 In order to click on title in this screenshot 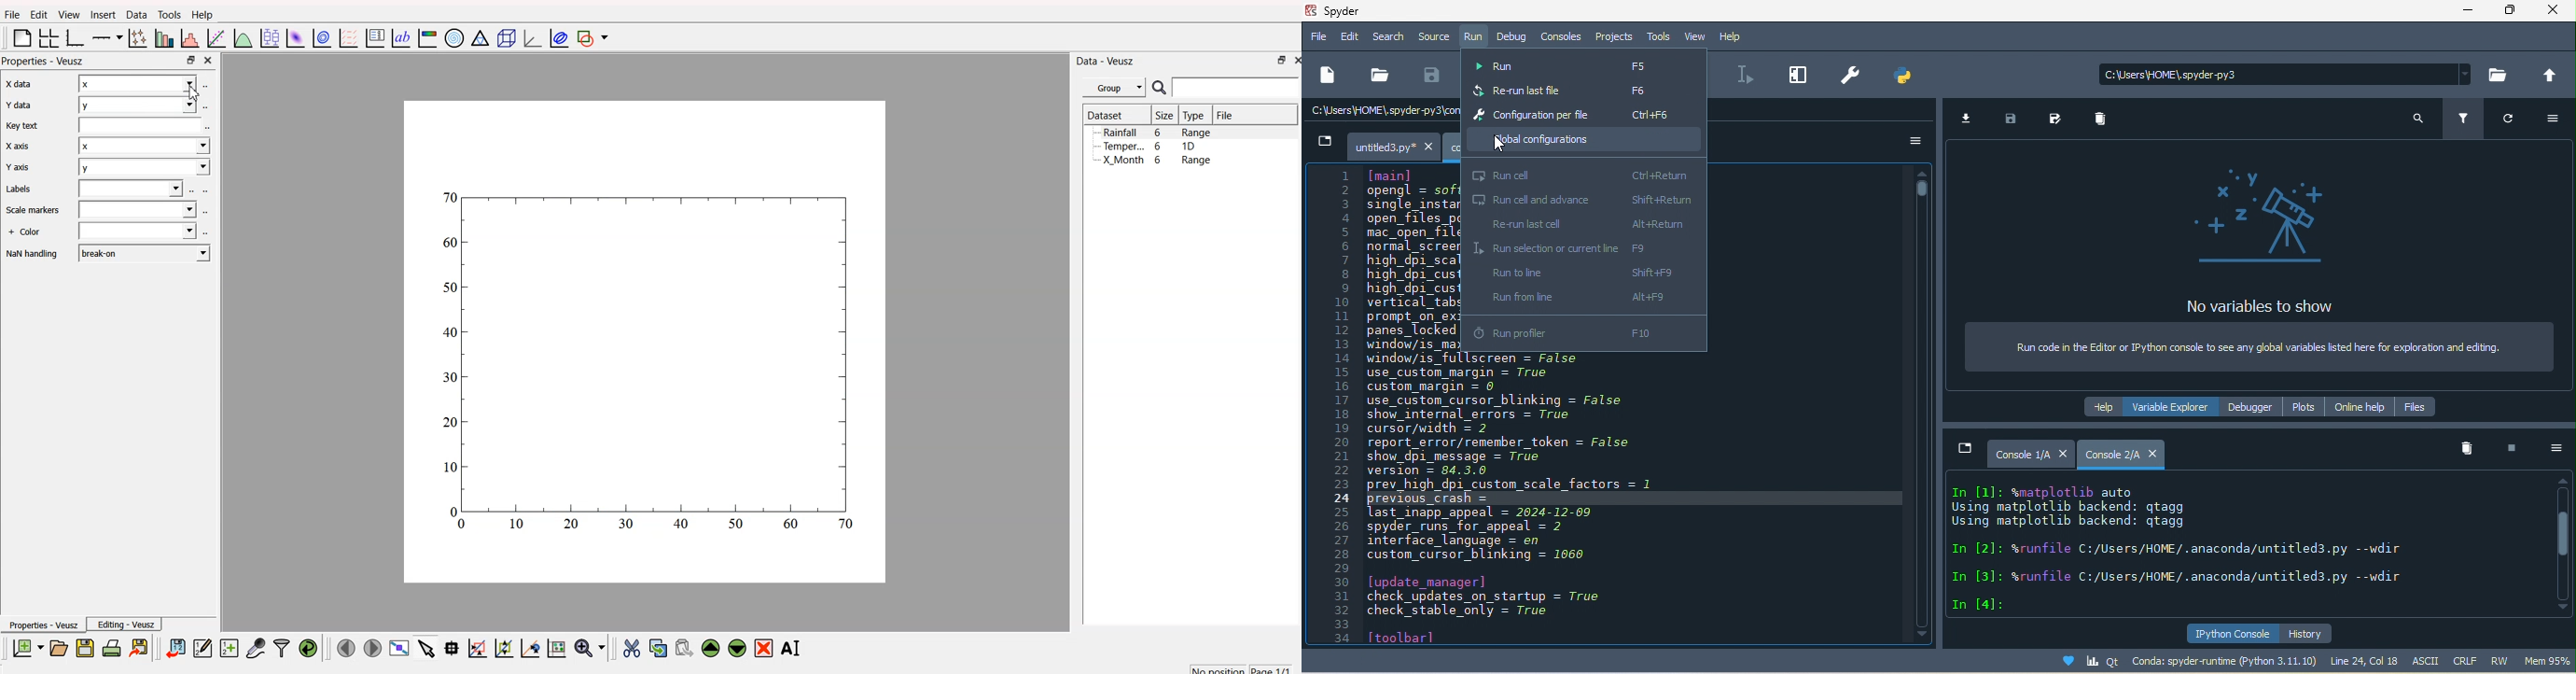, I will do `click(1345, 12)`.